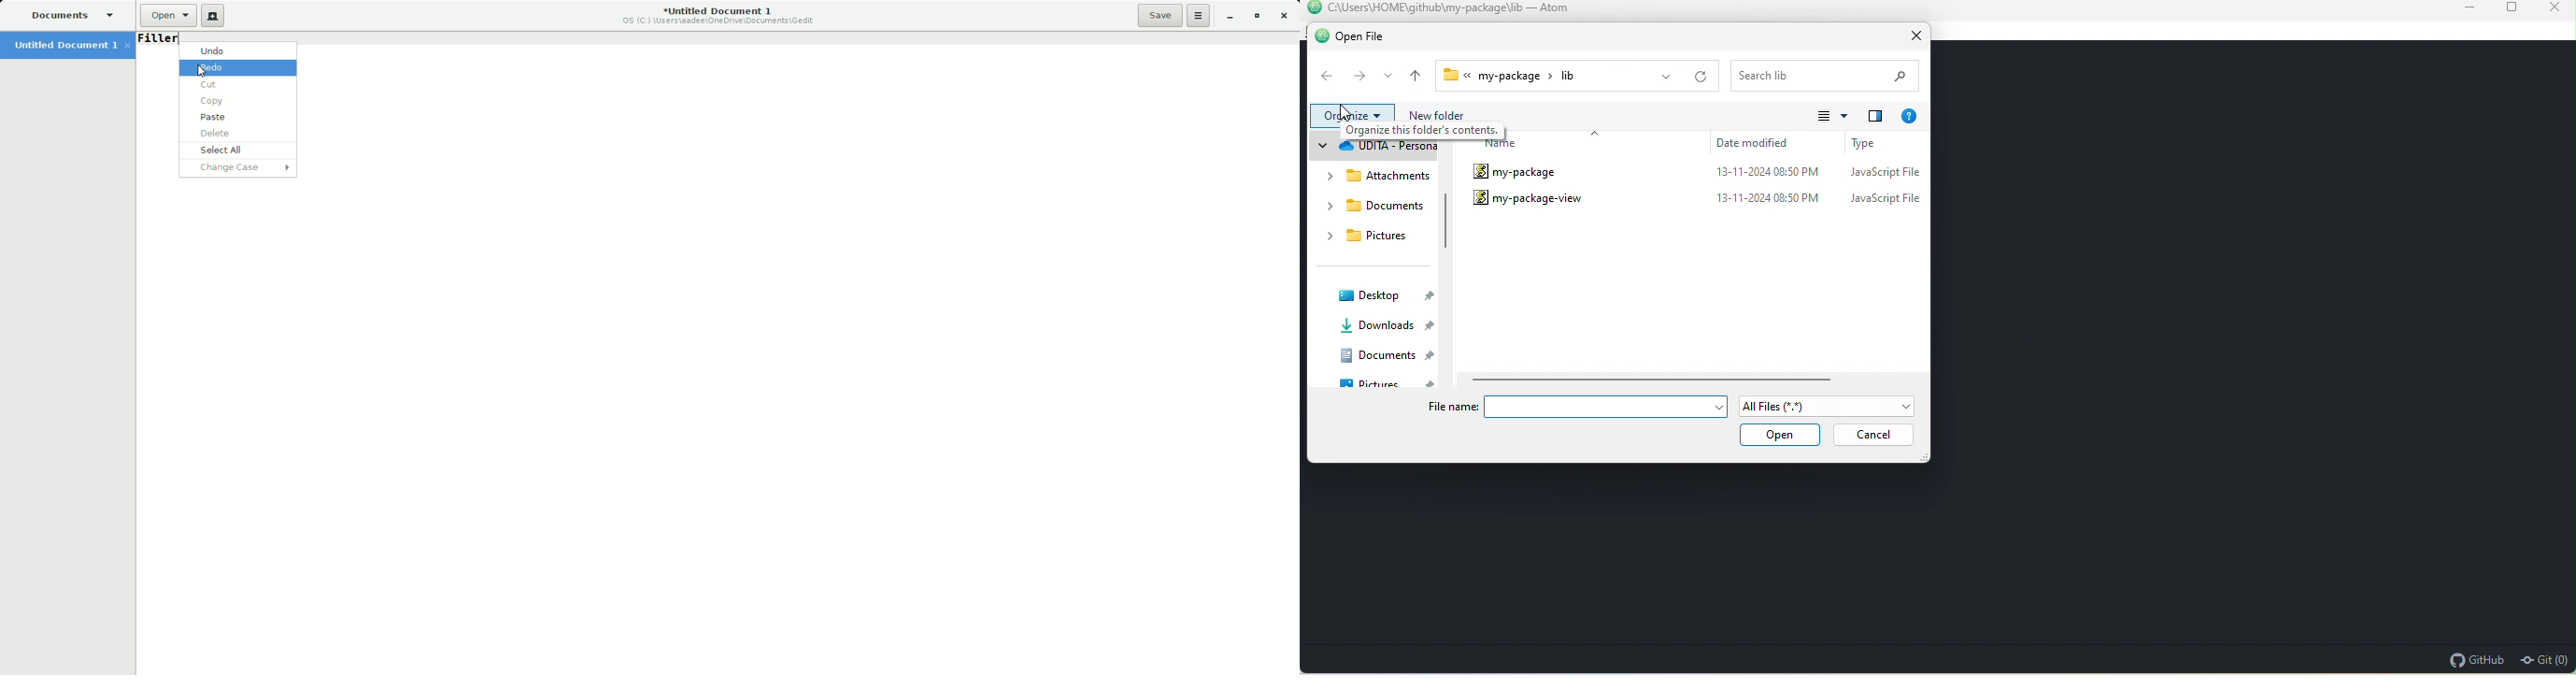 Image resolution: width=2576 pixels, height=700 pixels. I want to click on Delete, so click(240, 134).